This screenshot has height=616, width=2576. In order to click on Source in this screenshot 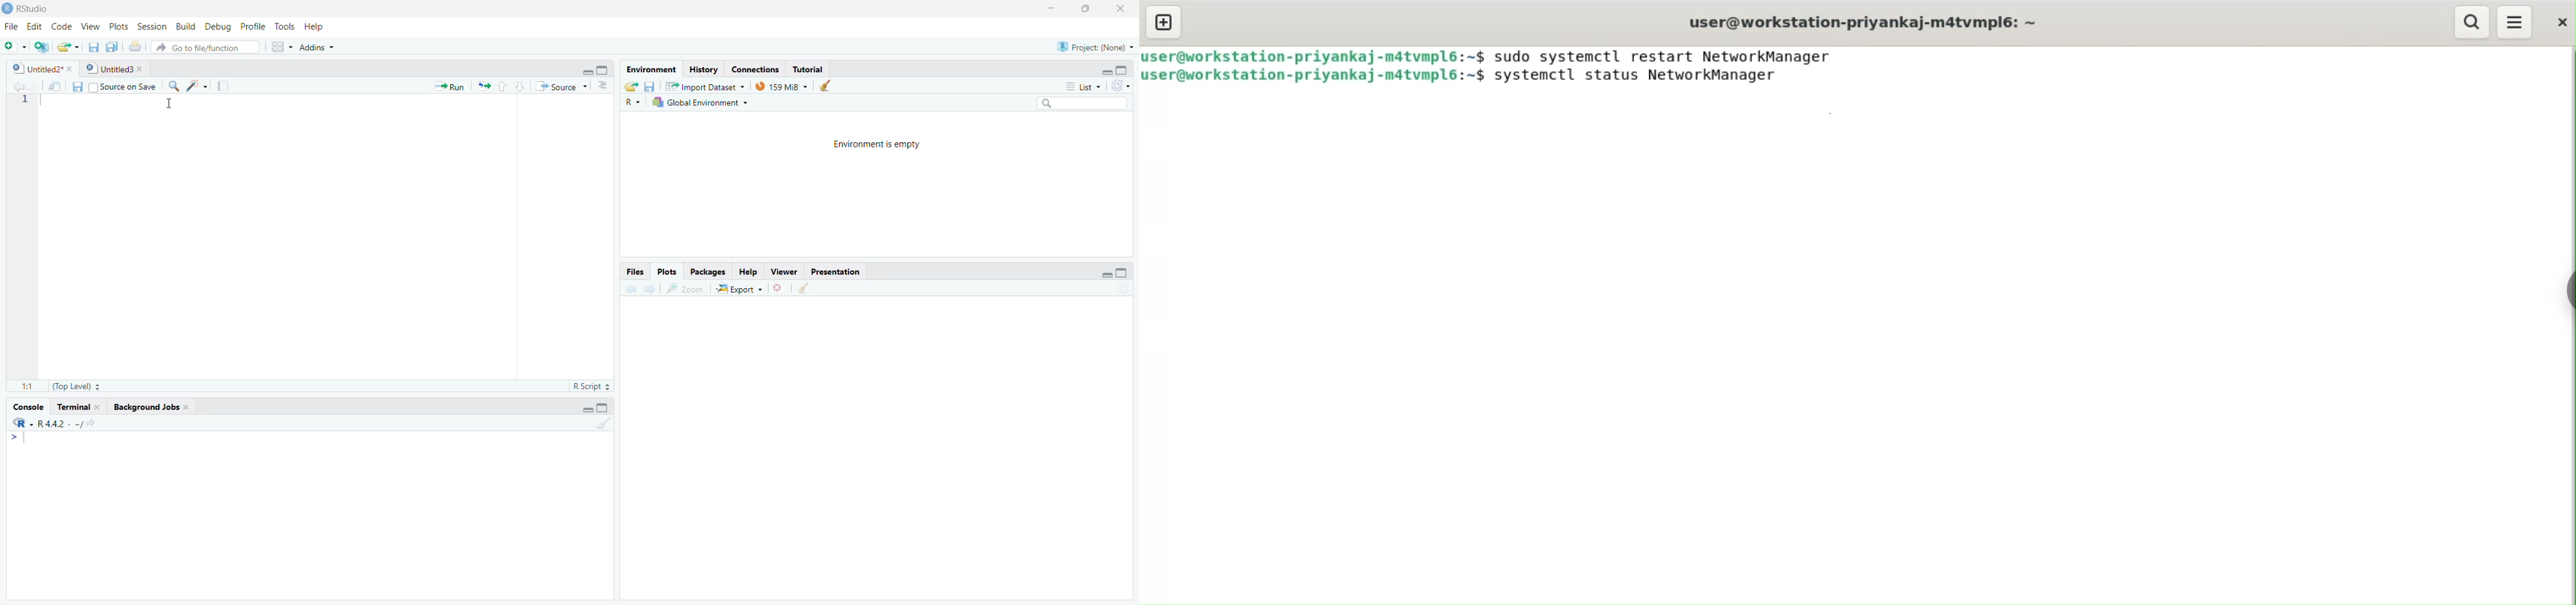, I will do `click(560, 88)`.